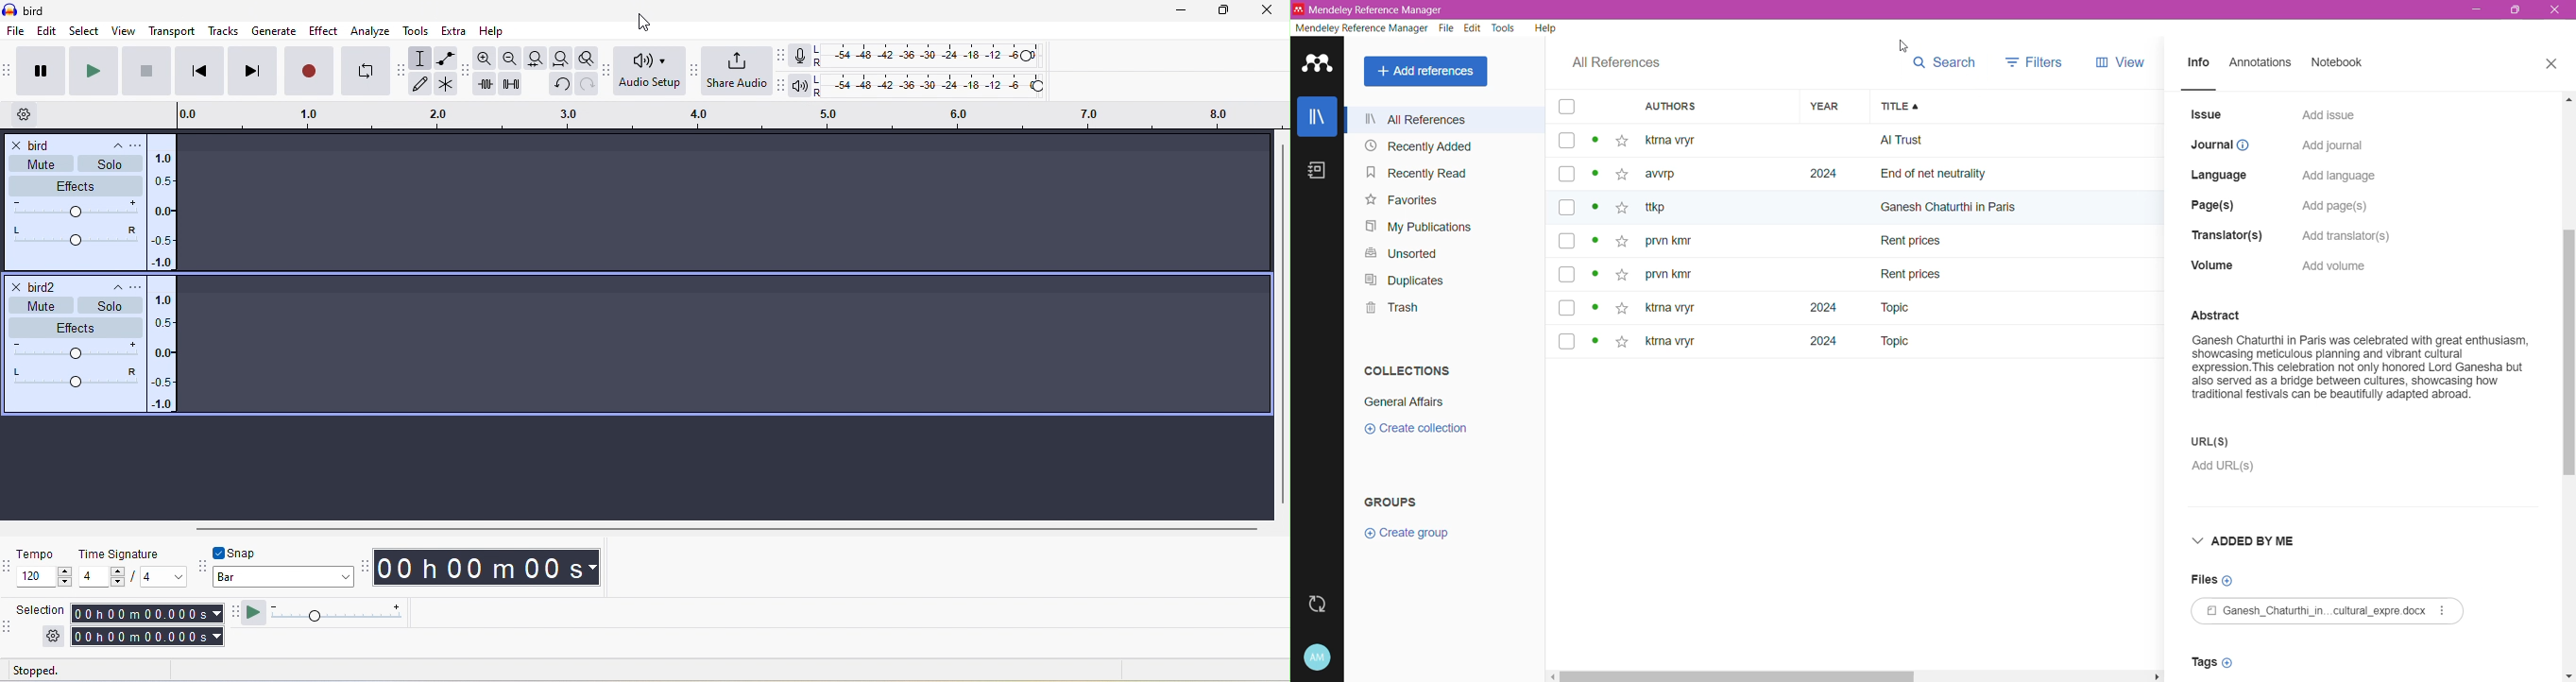 The image size is (2576, 700). Describe the element at coordinates (1317, 65) in the screenshot. I see `Application Logo` at that location.